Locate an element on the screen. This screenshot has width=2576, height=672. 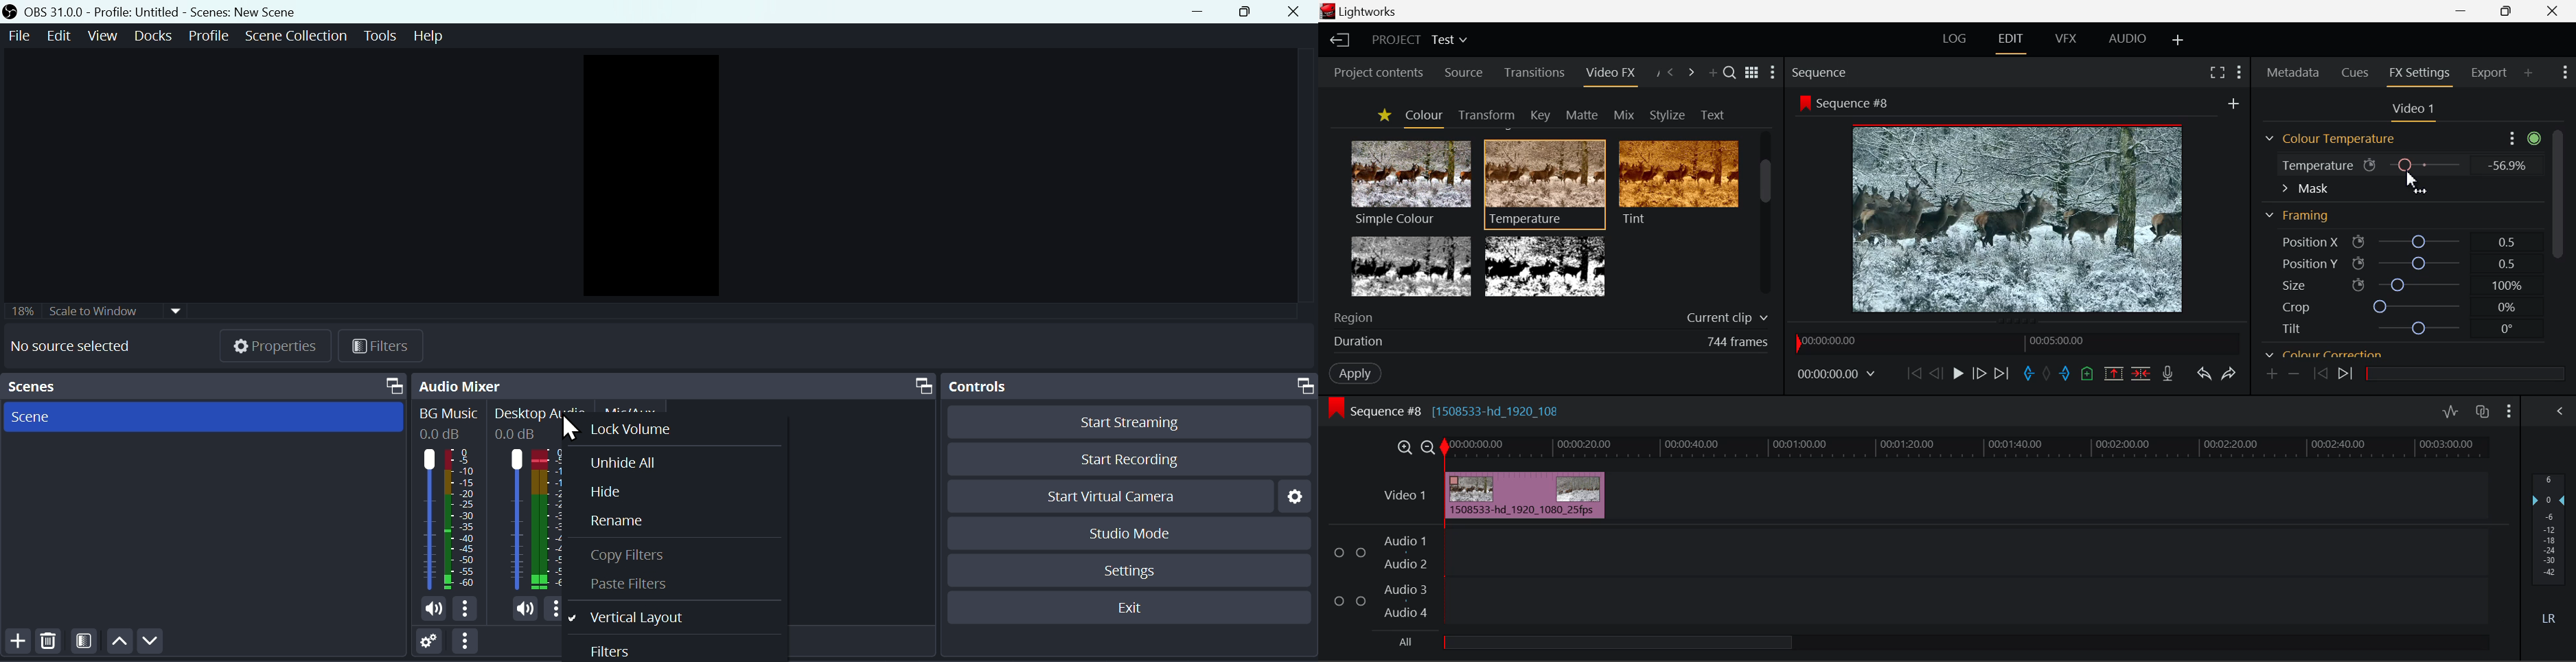
Filter is located at coordinates (85, 643).